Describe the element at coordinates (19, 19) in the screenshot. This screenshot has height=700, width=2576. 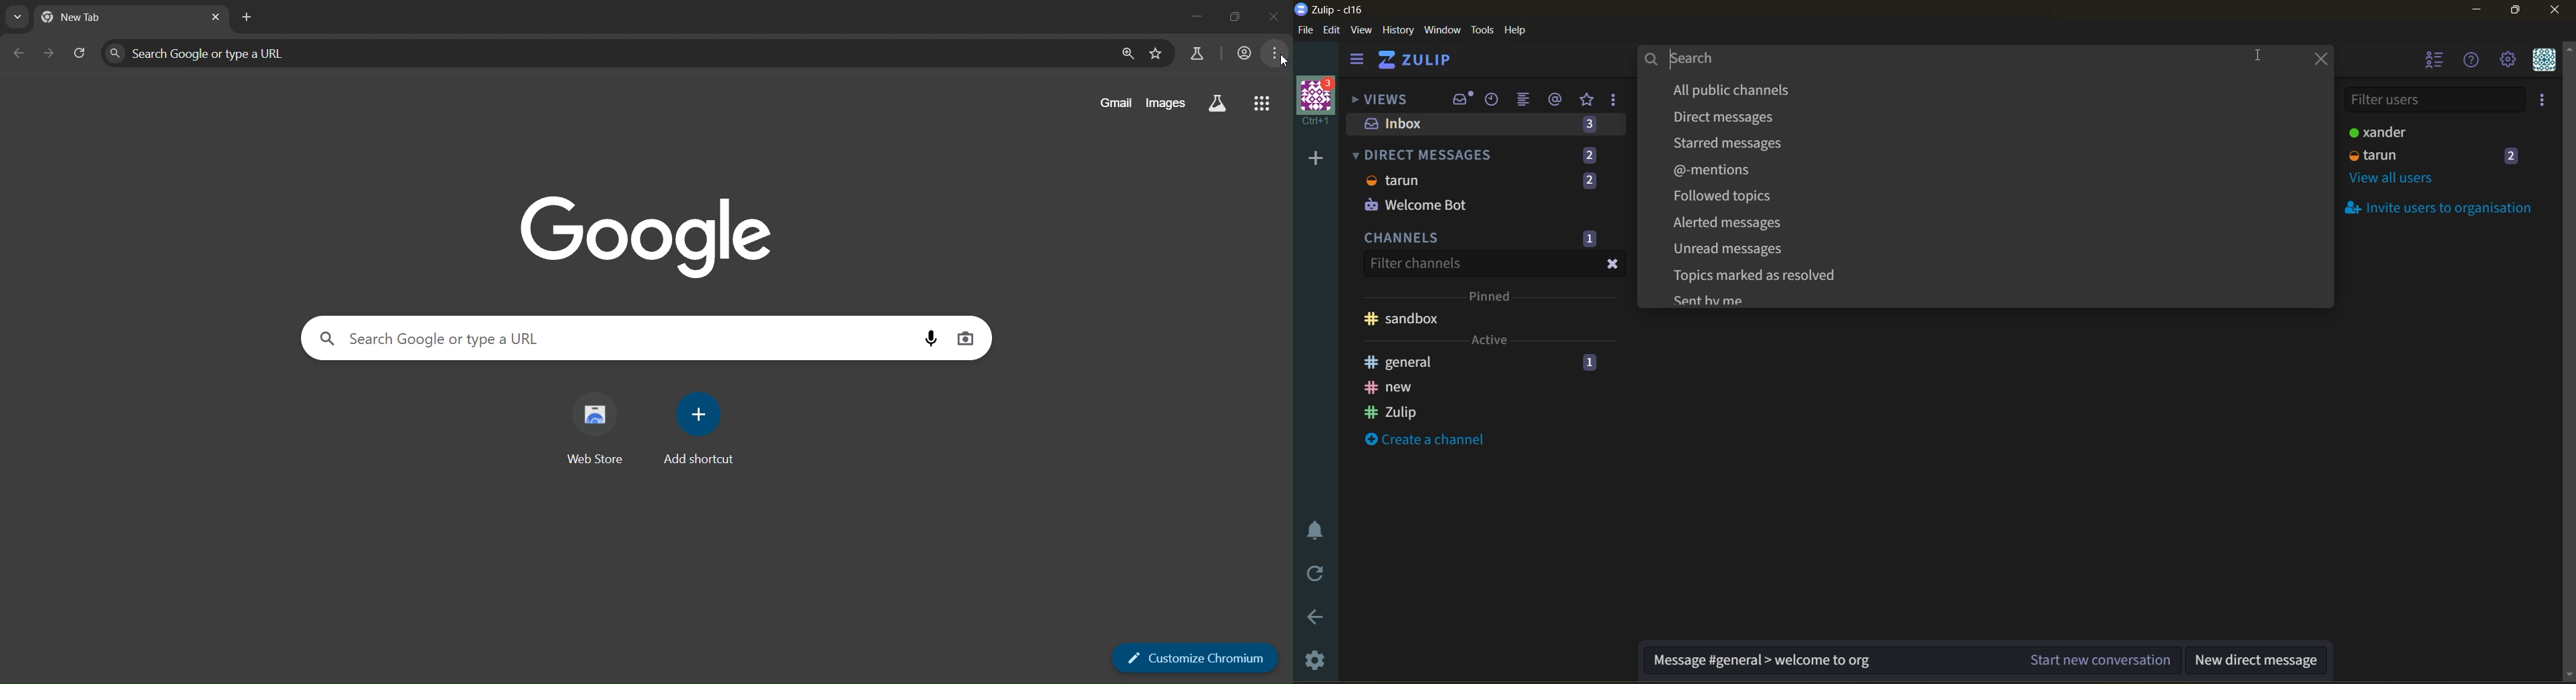
I see `search tabs` at that location.